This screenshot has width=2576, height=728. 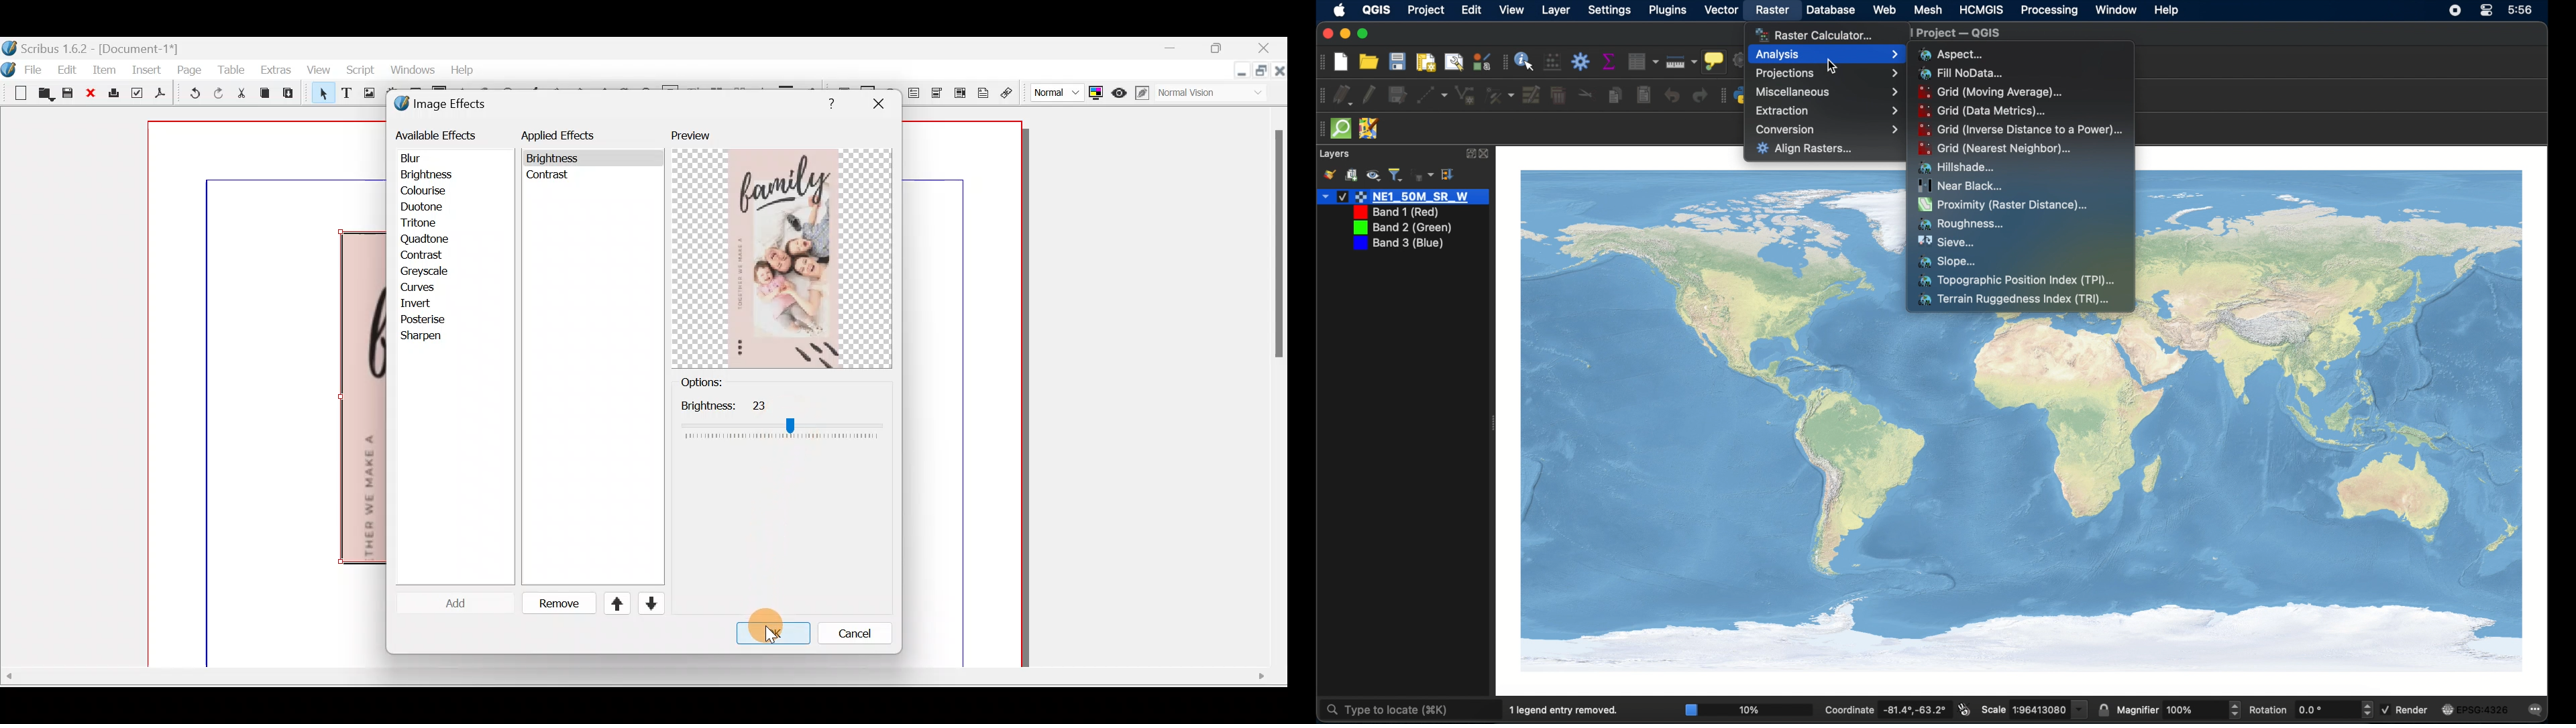 What do you see at coordinates (425, 225) in the screenshot?
I see `Tritone` at bounding box center [425, 225].